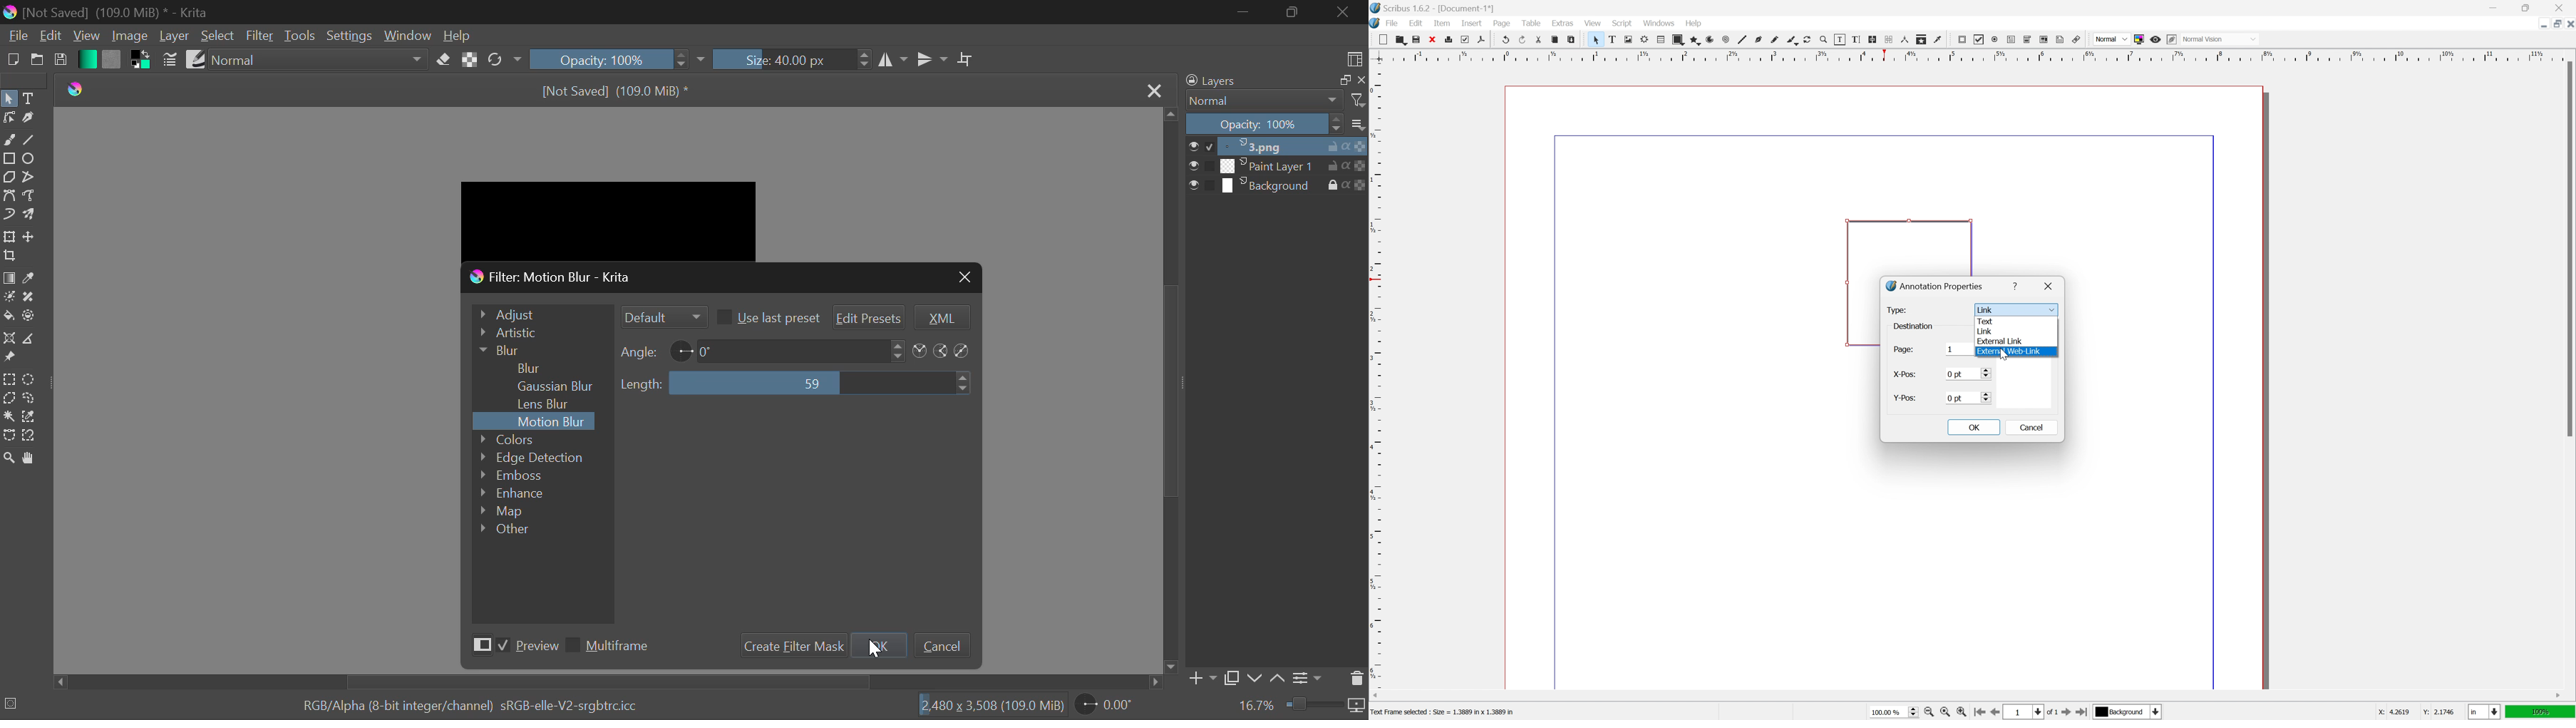 This screenshot has width=2576, height=728. What do you see at coordinates (1904, 351) in the screenshot?
I see `page:` at bounding box center [1904, 351].